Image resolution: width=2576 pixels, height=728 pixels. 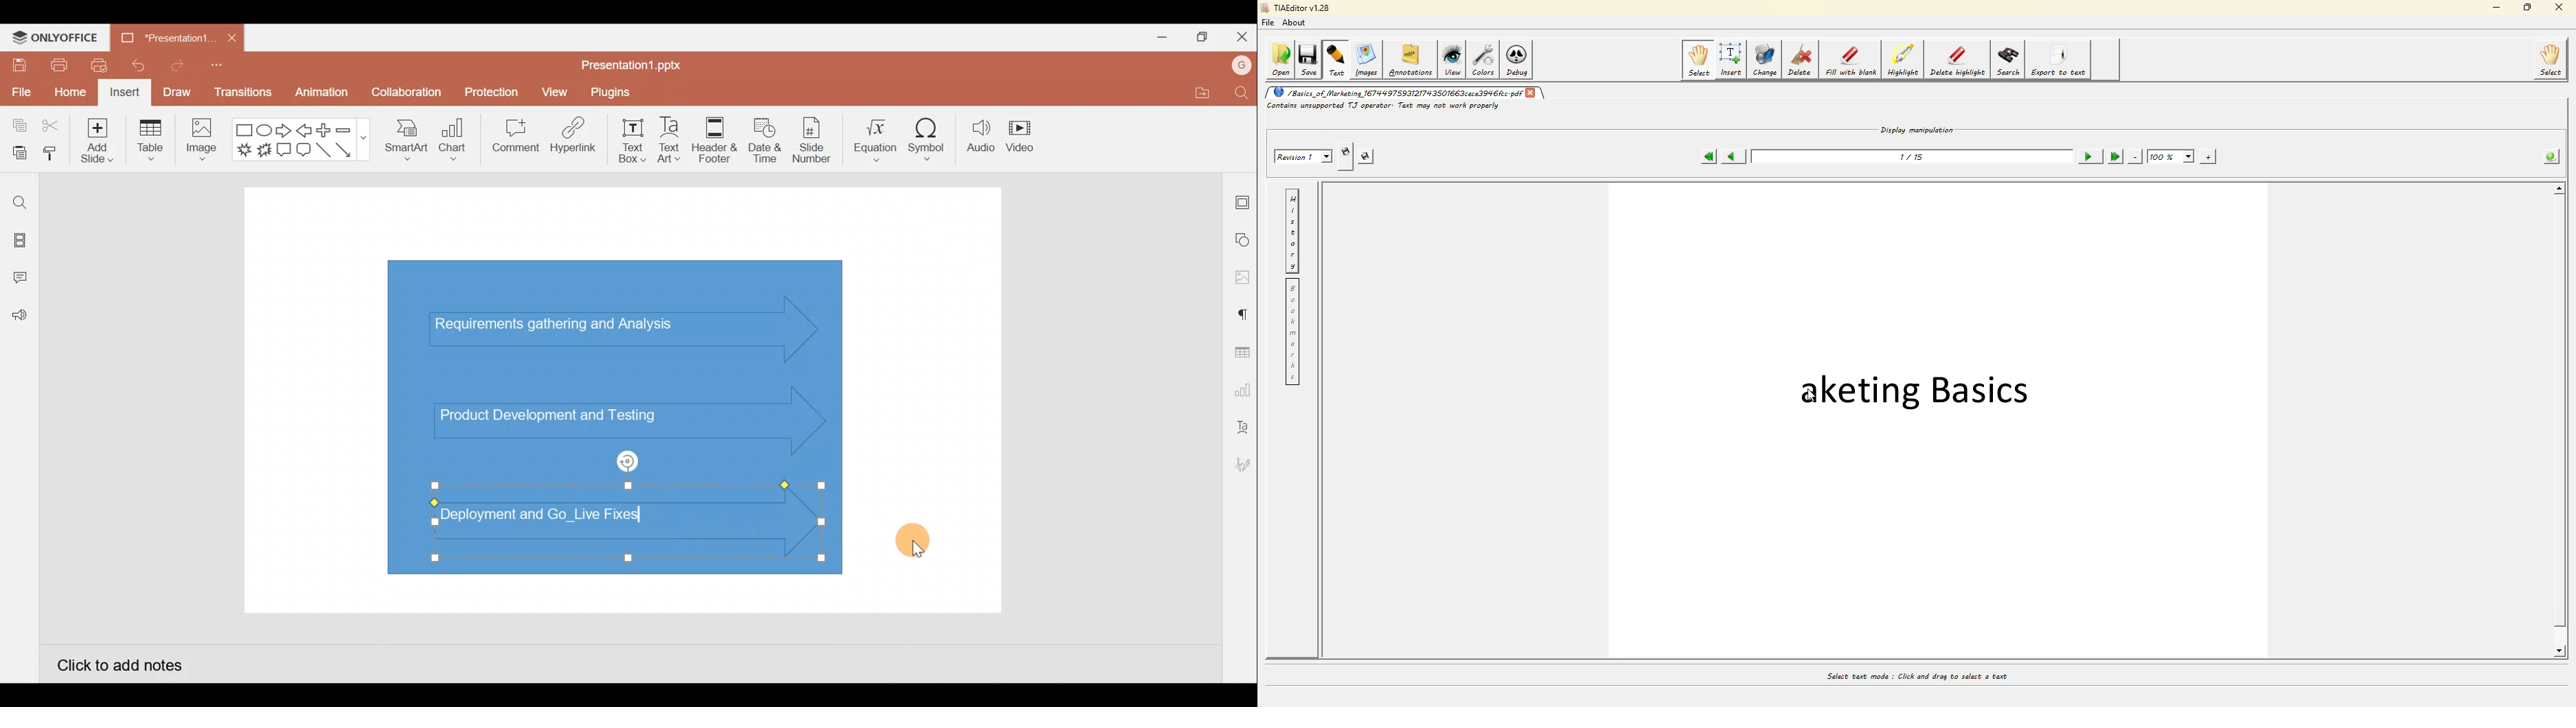 What do you see at coordinates (303, 148) in the screenshot?
I see `Rounded Rectangular callout` at bounding box center [303, 148].